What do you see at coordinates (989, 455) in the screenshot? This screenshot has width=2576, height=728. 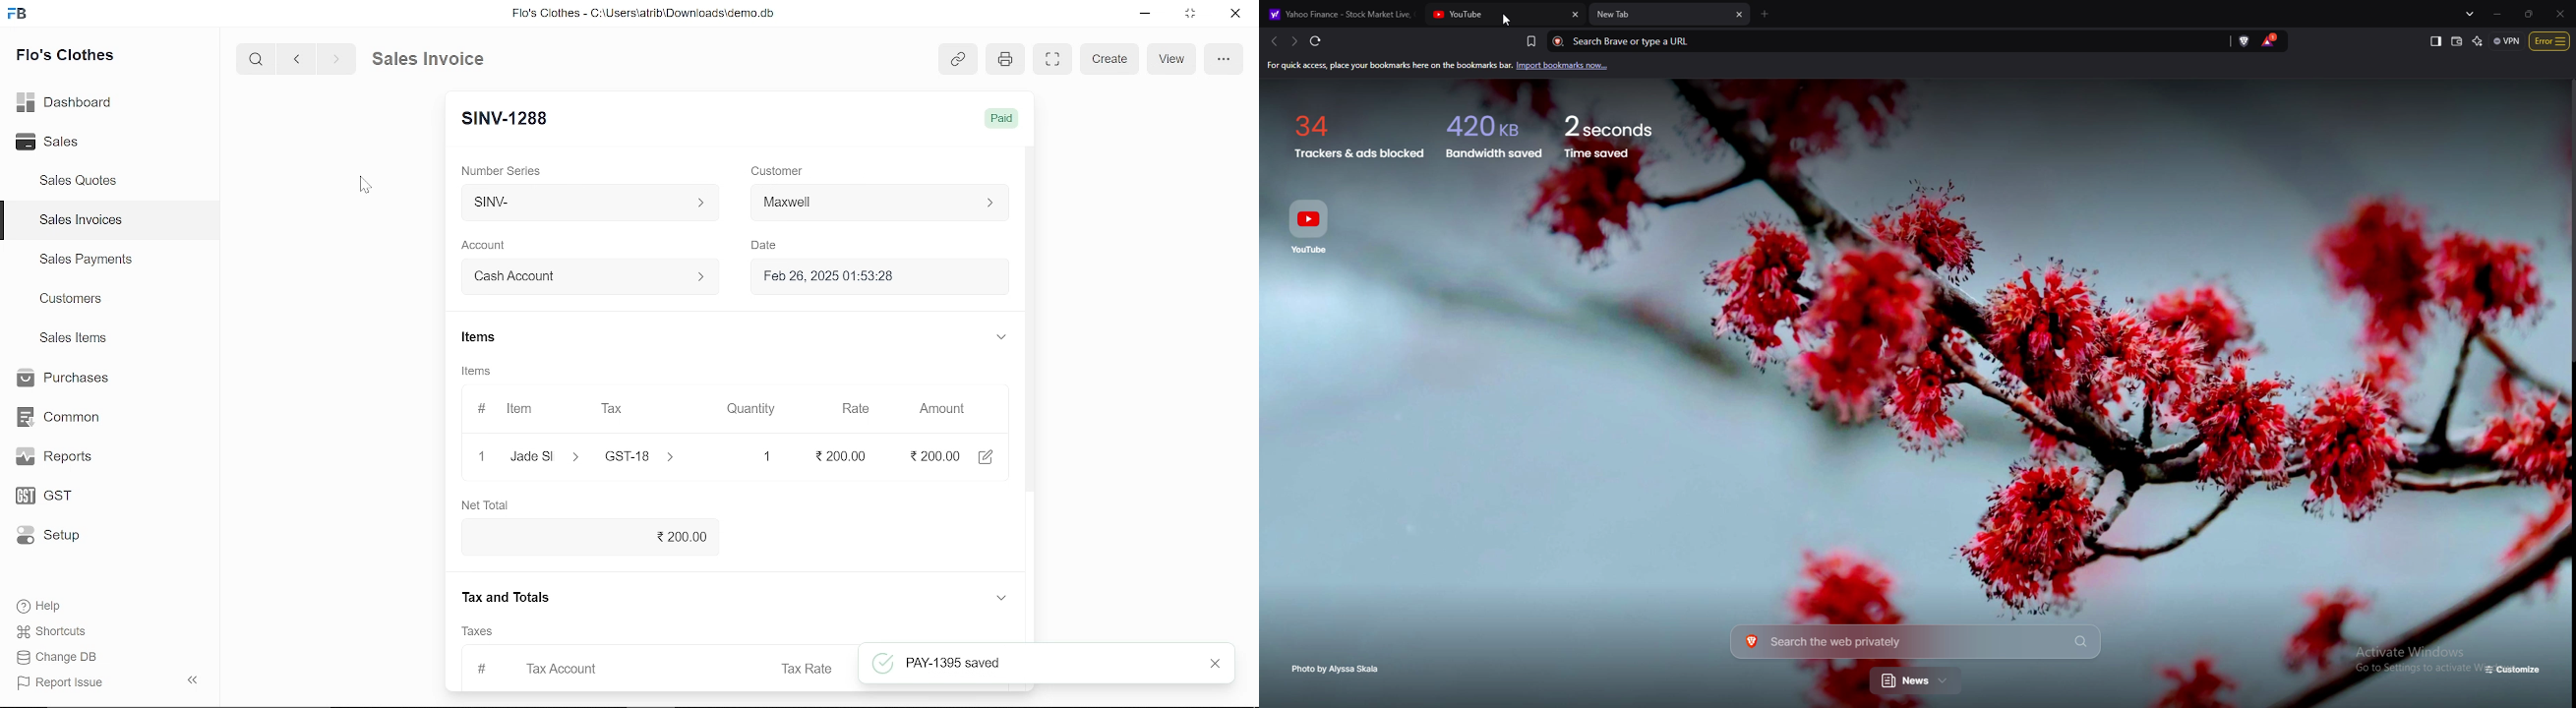 I see `edit account` at bounding box center [989, 455].